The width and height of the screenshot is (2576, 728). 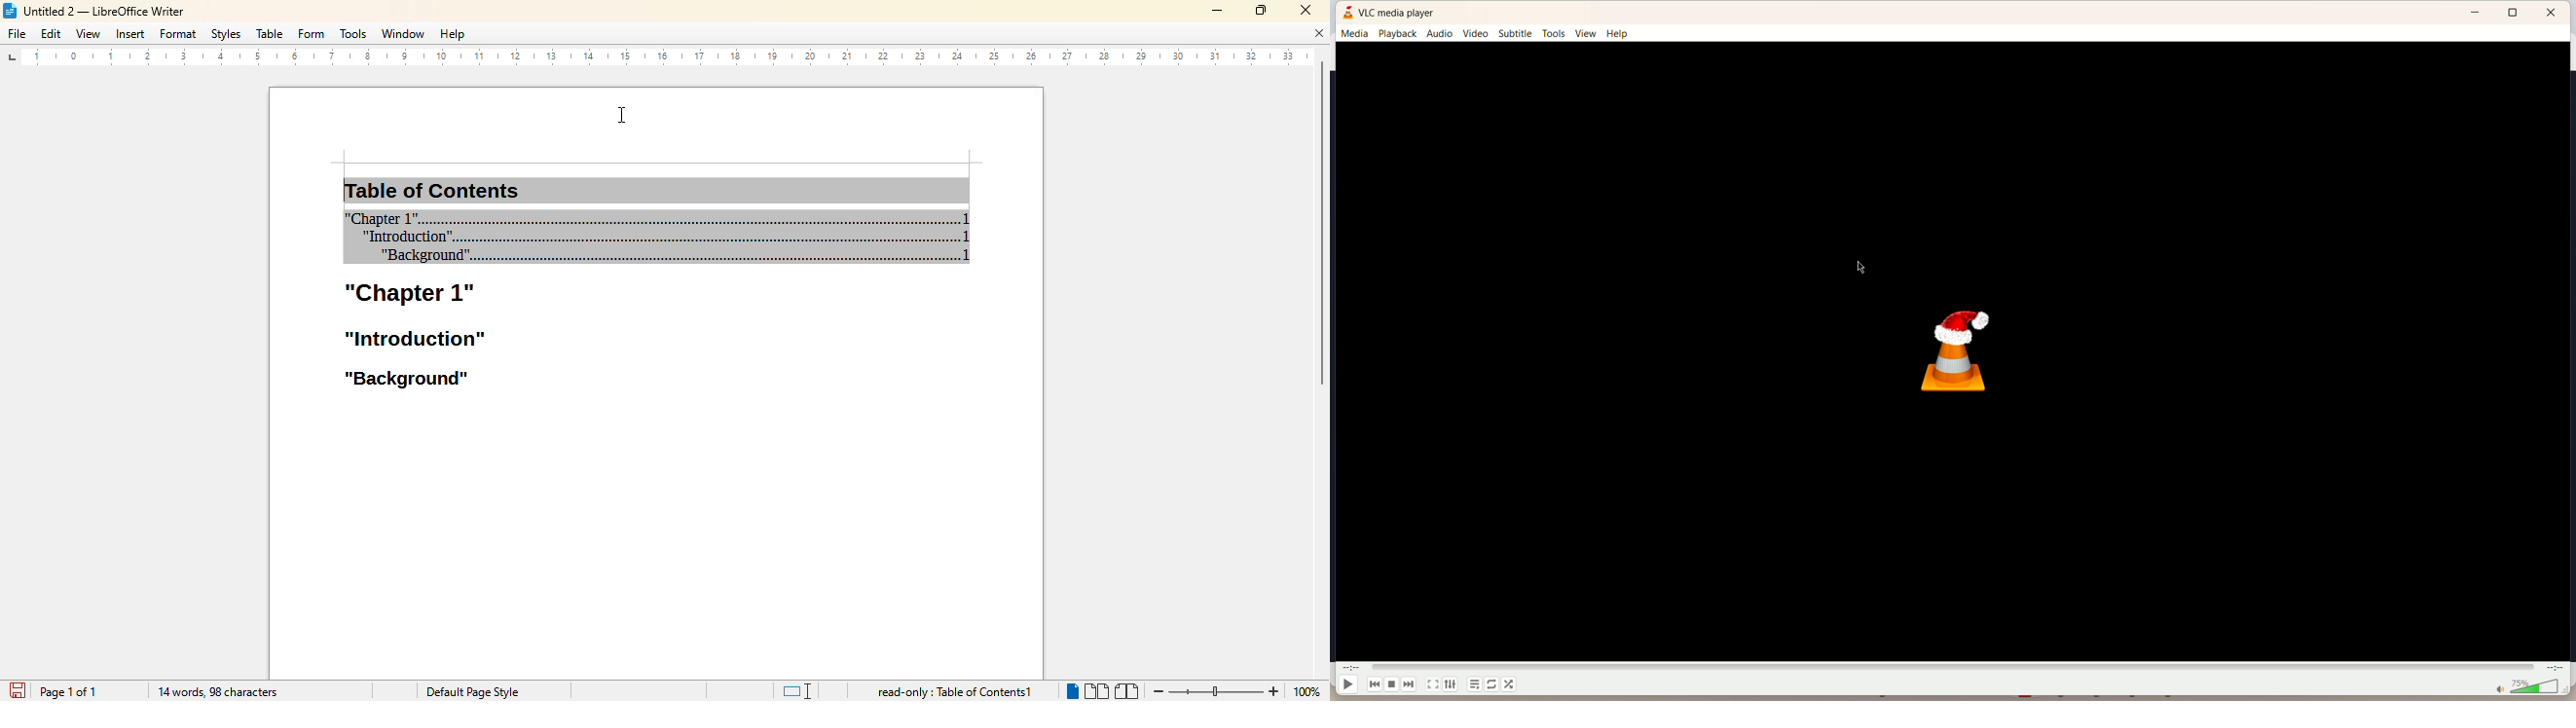 I want to click on table of contents added to the document, so click(x=656, y=221).